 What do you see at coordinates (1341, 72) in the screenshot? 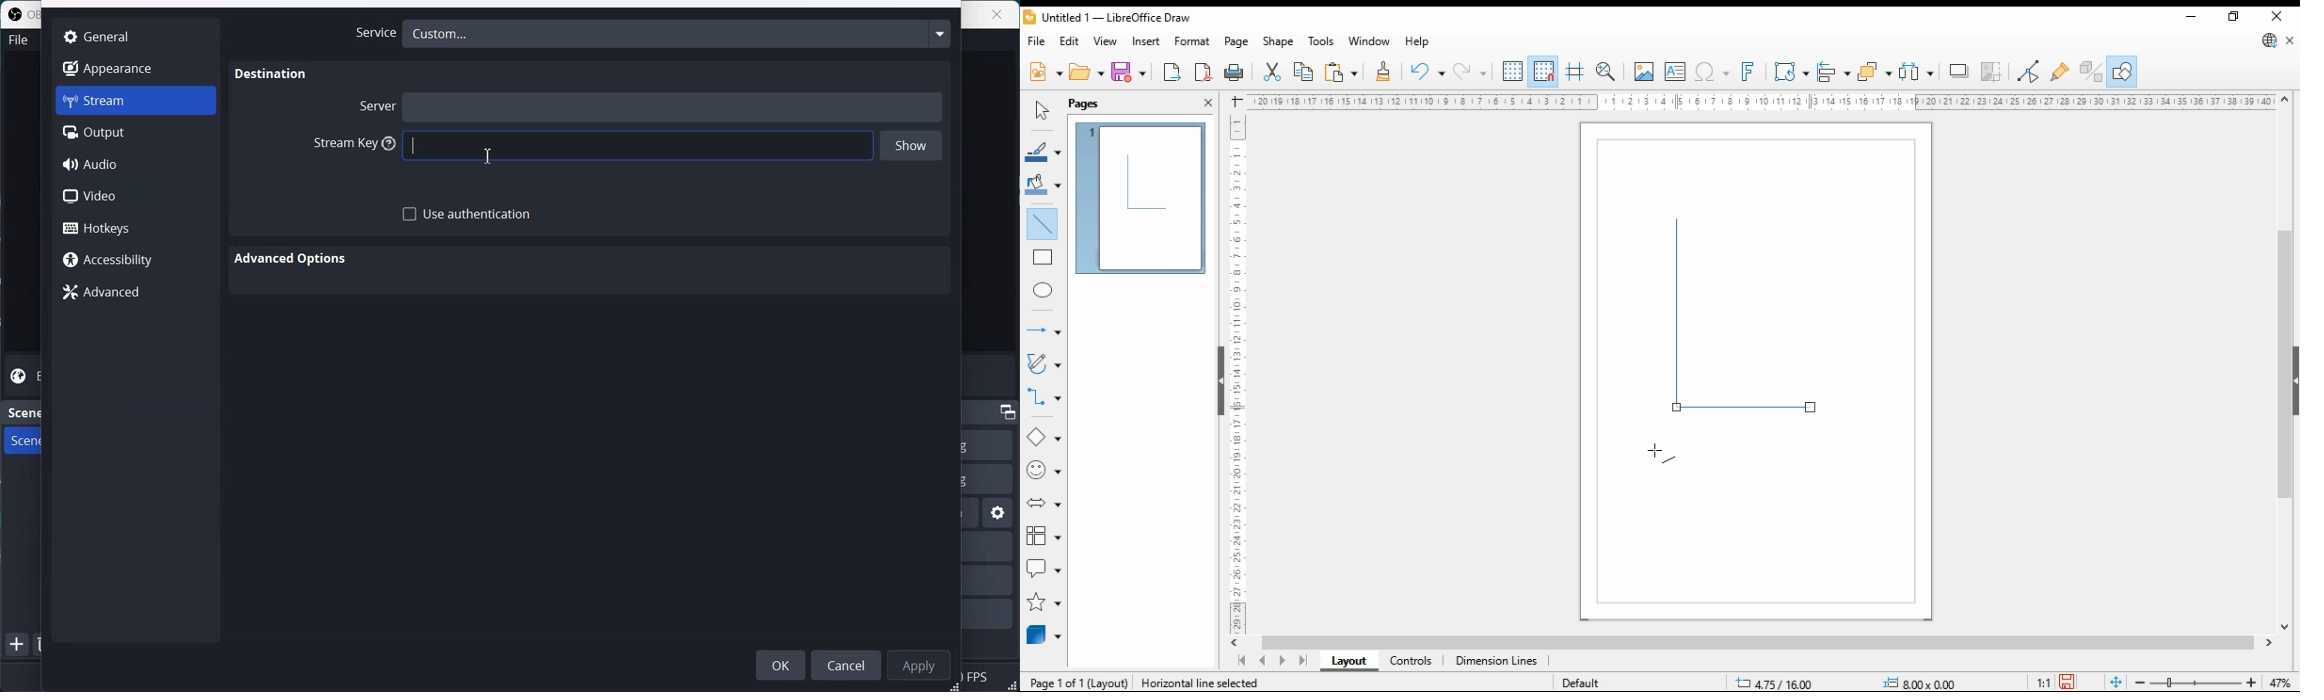
I see `paste` at bounding box center [1341, 72].